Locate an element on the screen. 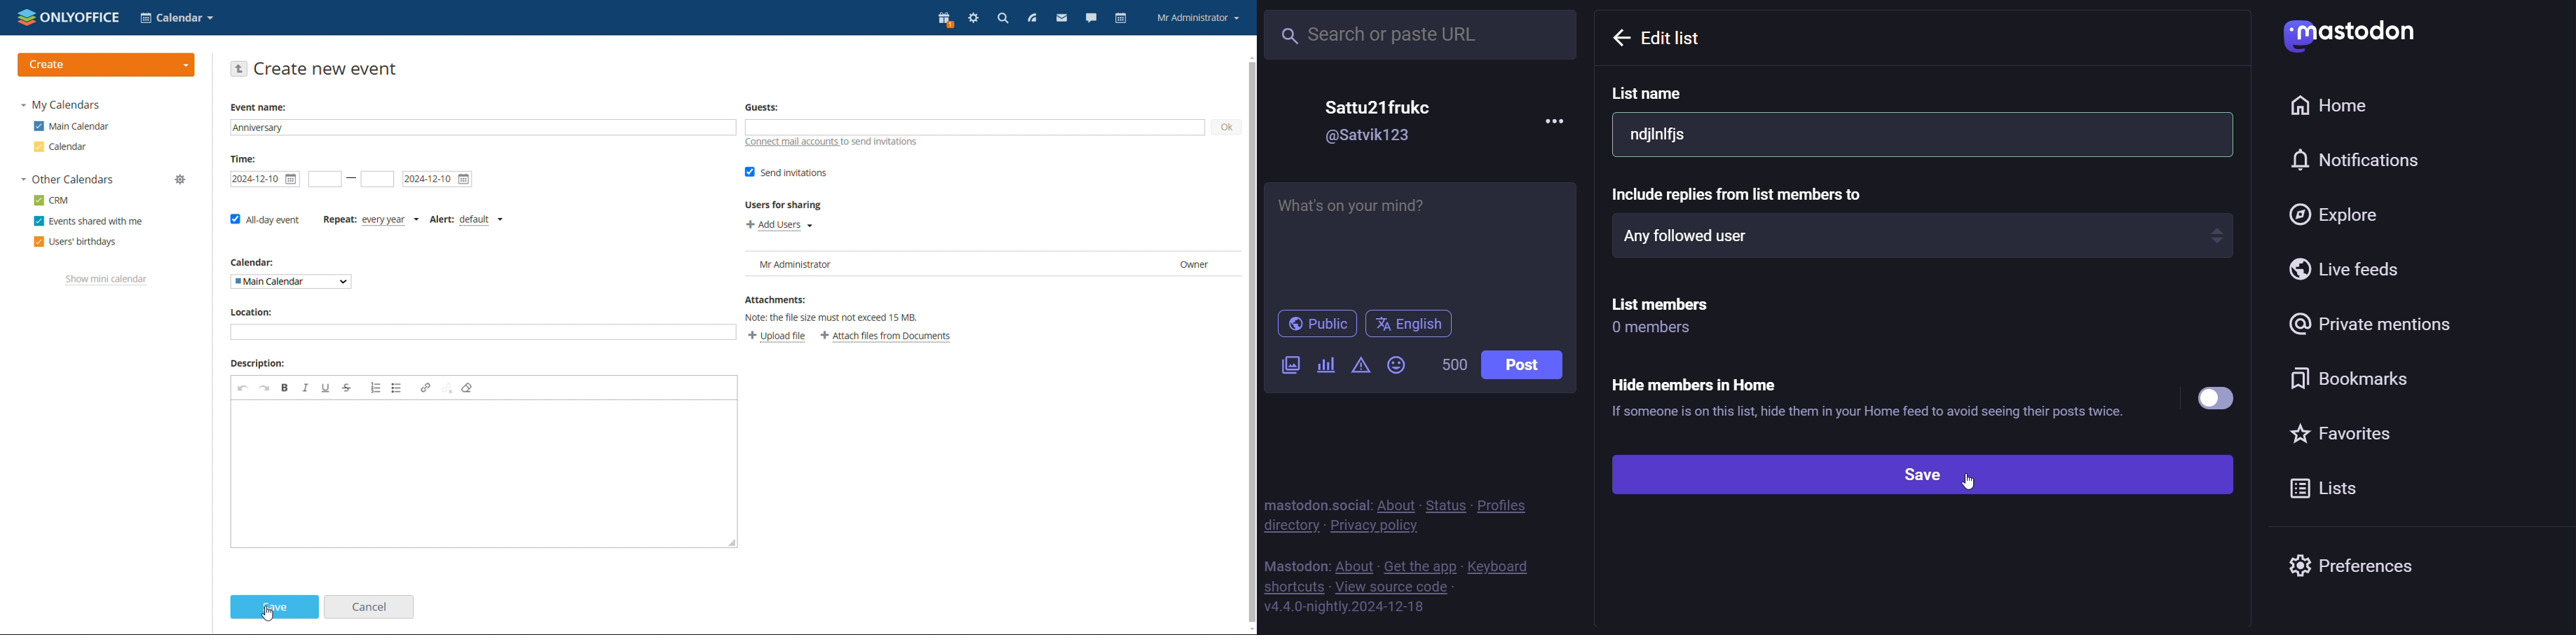 This screenshot has height=644, width=2576. select application is located at coordinates (177, 18).